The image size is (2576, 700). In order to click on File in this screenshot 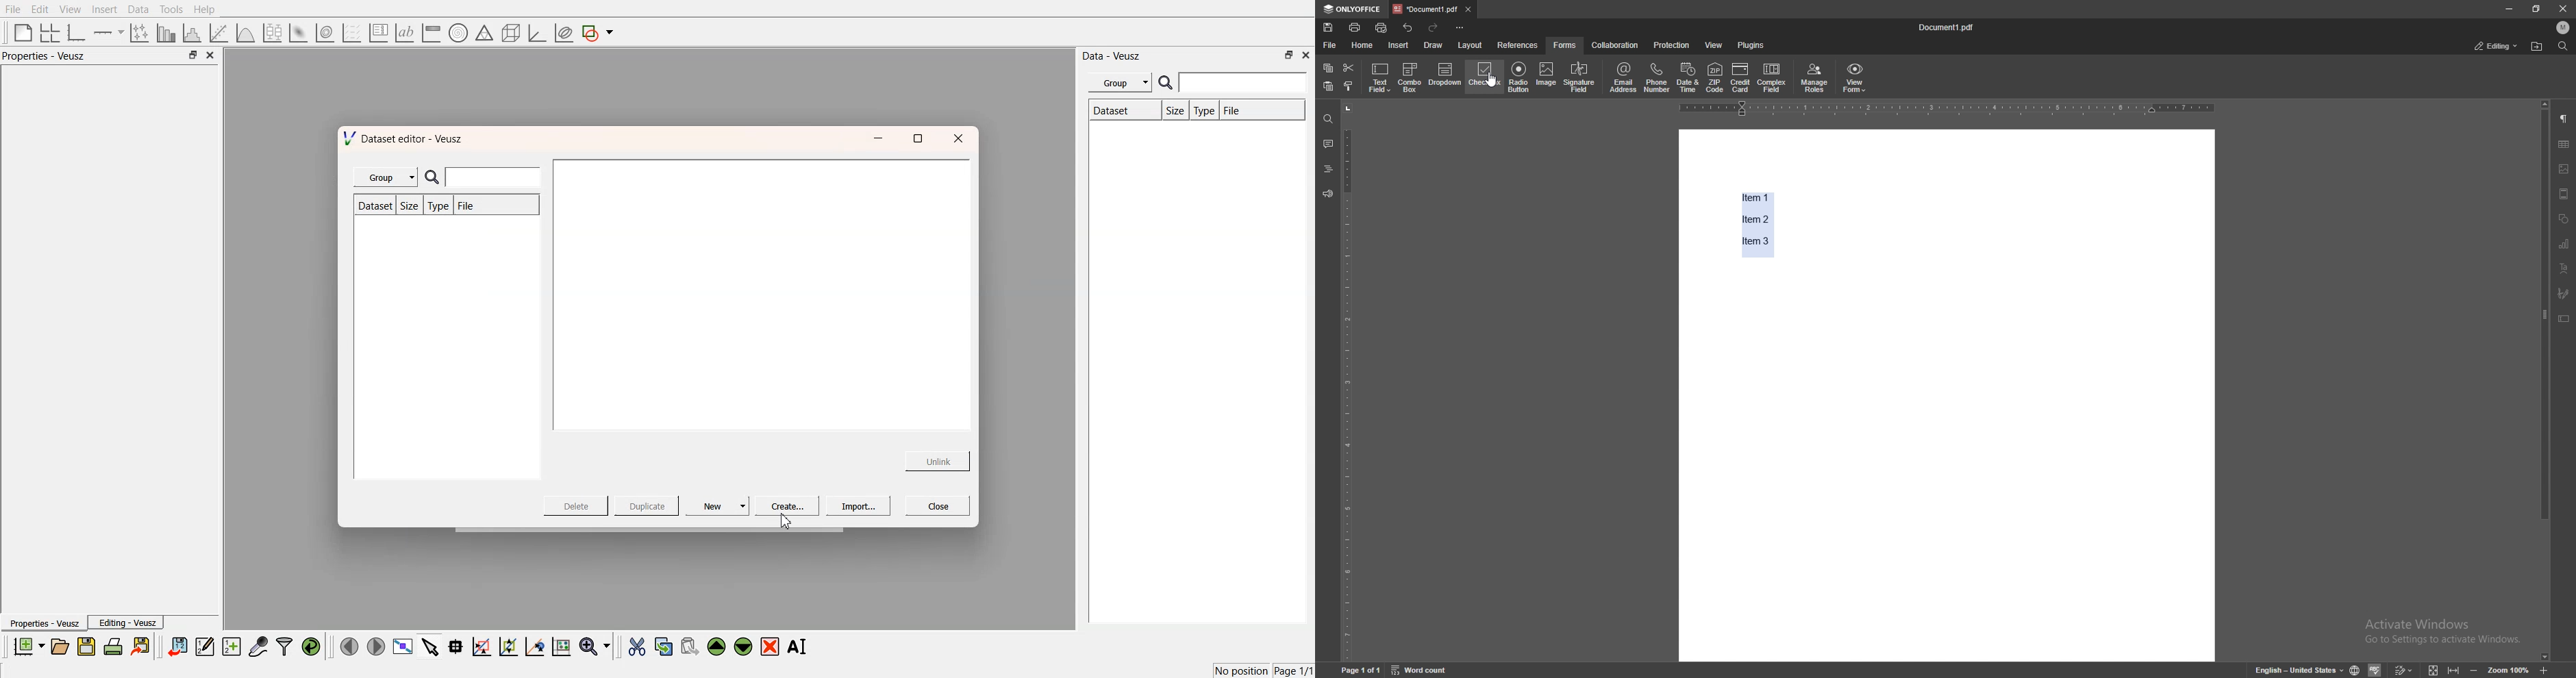, I will do `click(1244, 110)`.